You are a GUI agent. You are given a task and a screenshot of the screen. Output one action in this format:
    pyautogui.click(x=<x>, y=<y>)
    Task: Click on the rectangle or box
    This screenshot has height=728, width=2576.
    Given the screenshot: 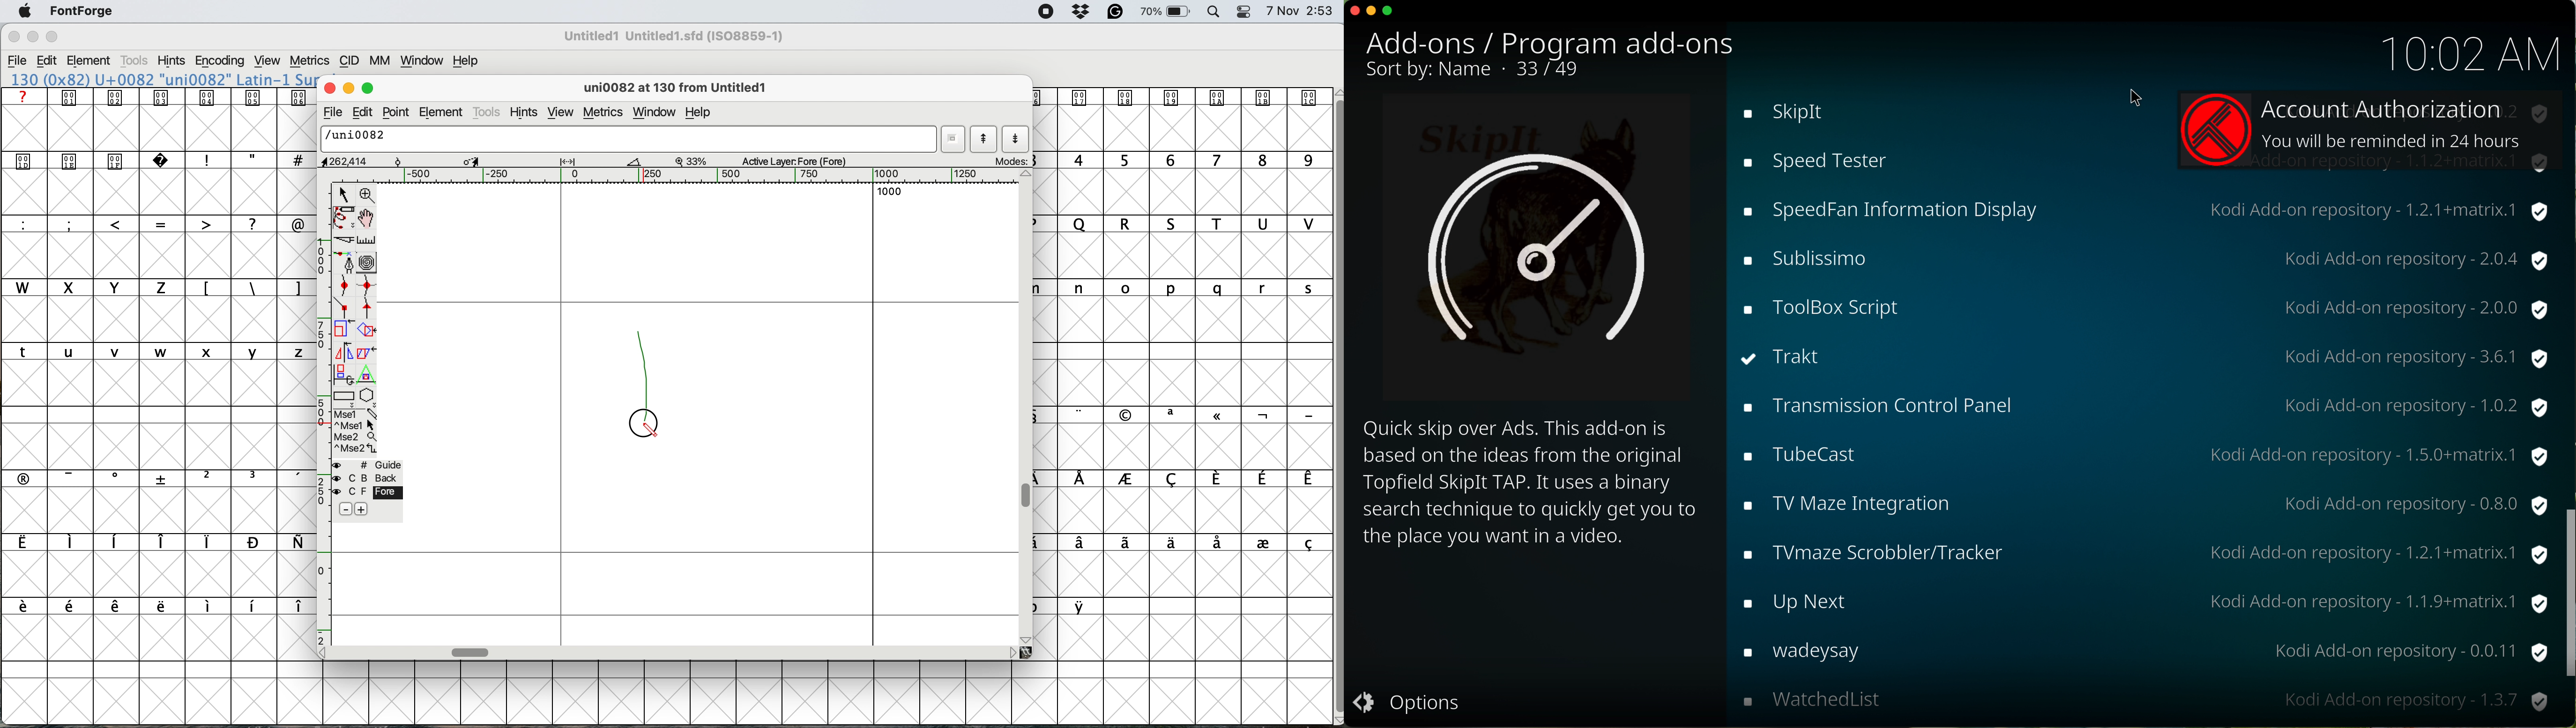 What is the action you would take?
    pyautogui.click(x=345, y=398)
    